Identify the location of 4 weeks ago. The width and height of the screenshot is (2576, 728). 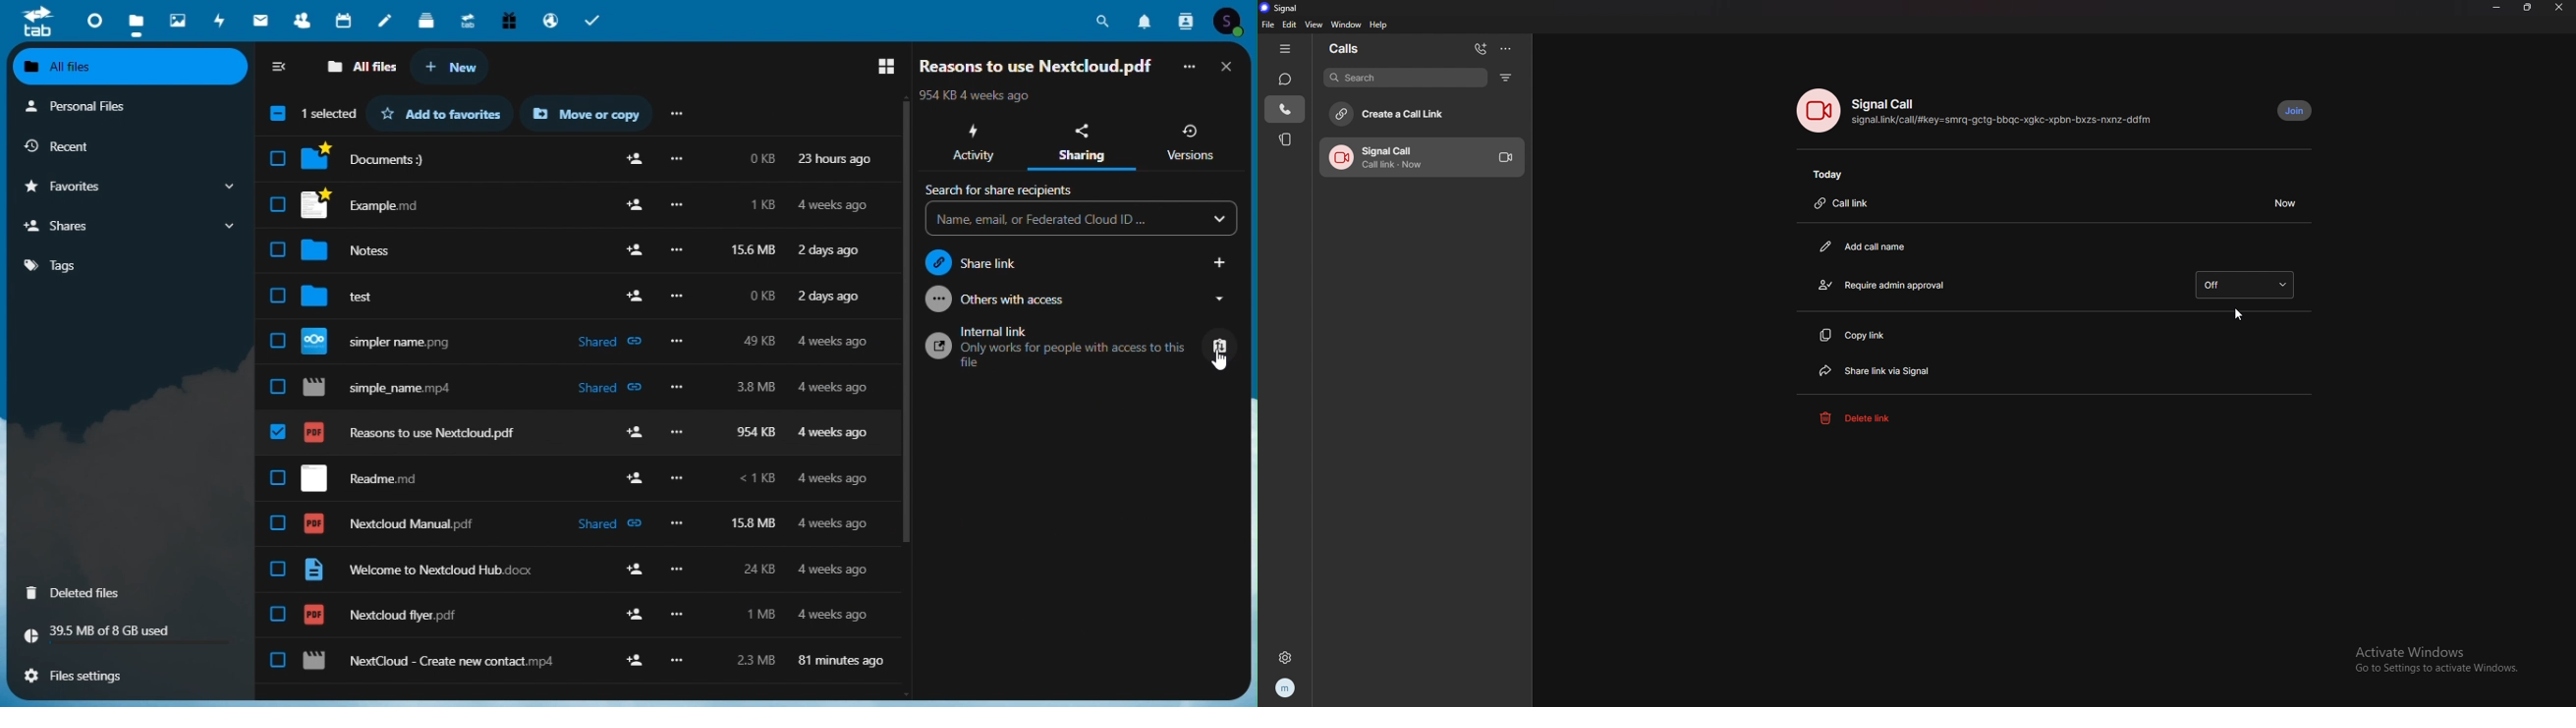
(832, 615).